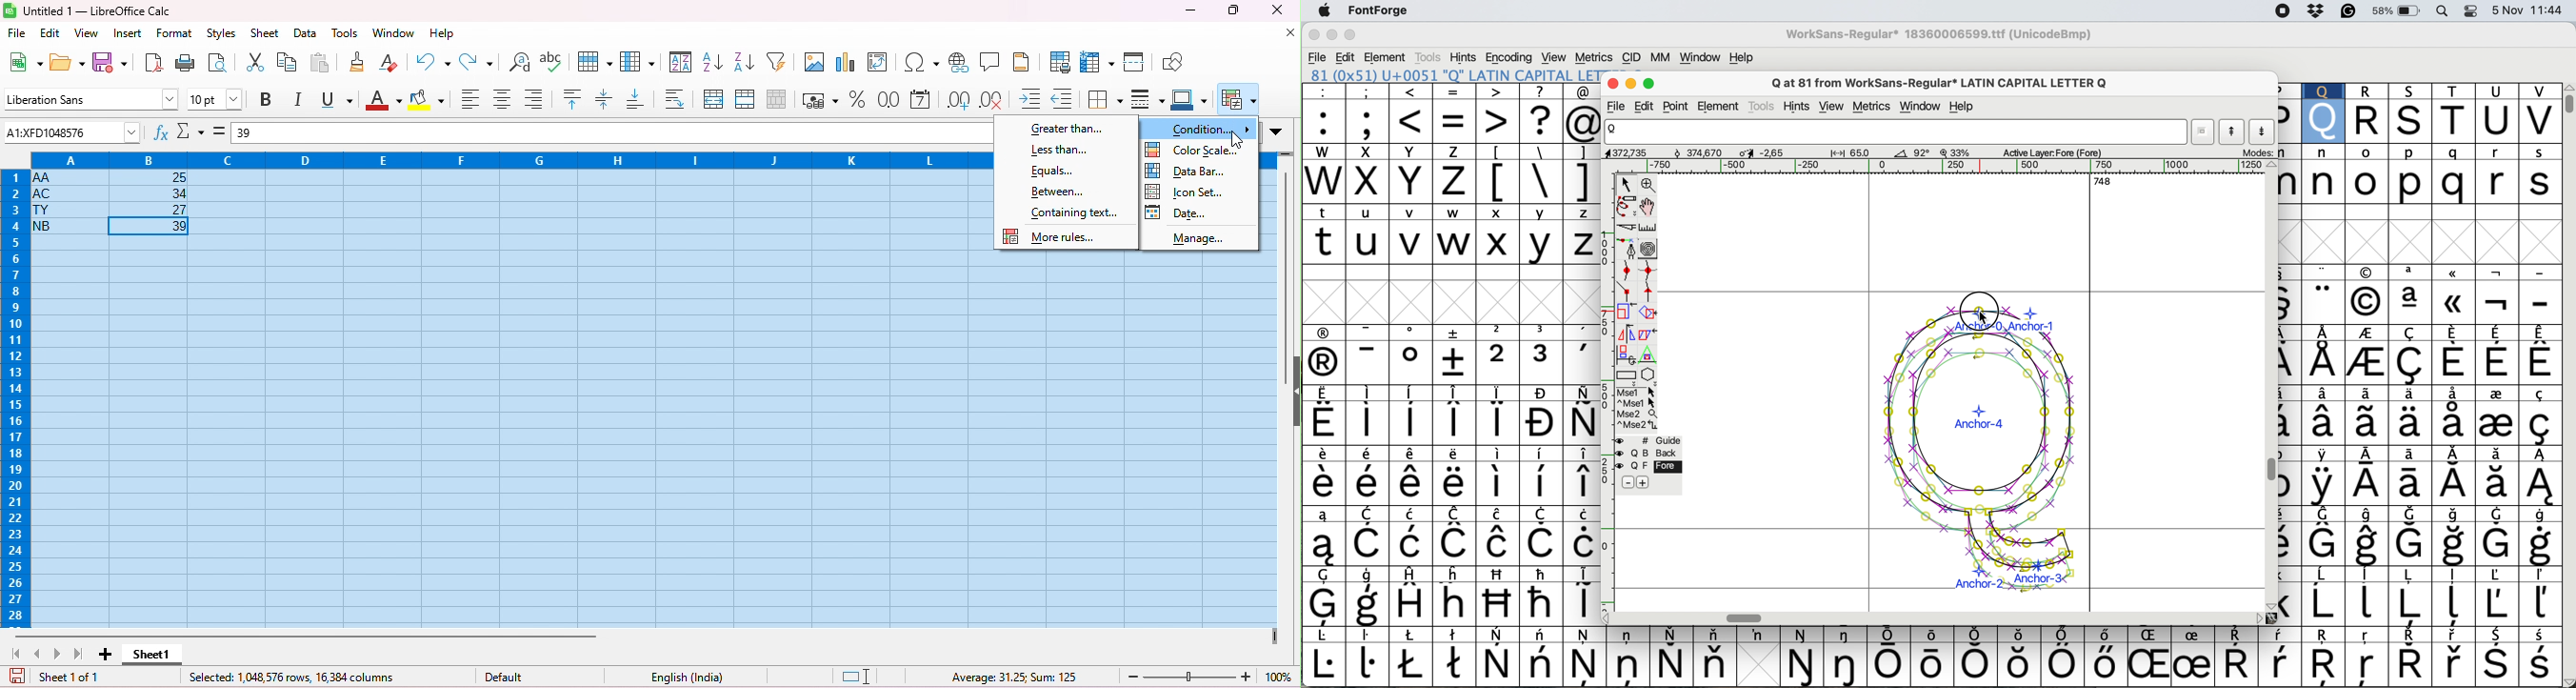 The width and height of the screenshot is (2576, 700). I want to click on special characters, so click(1929, 661).